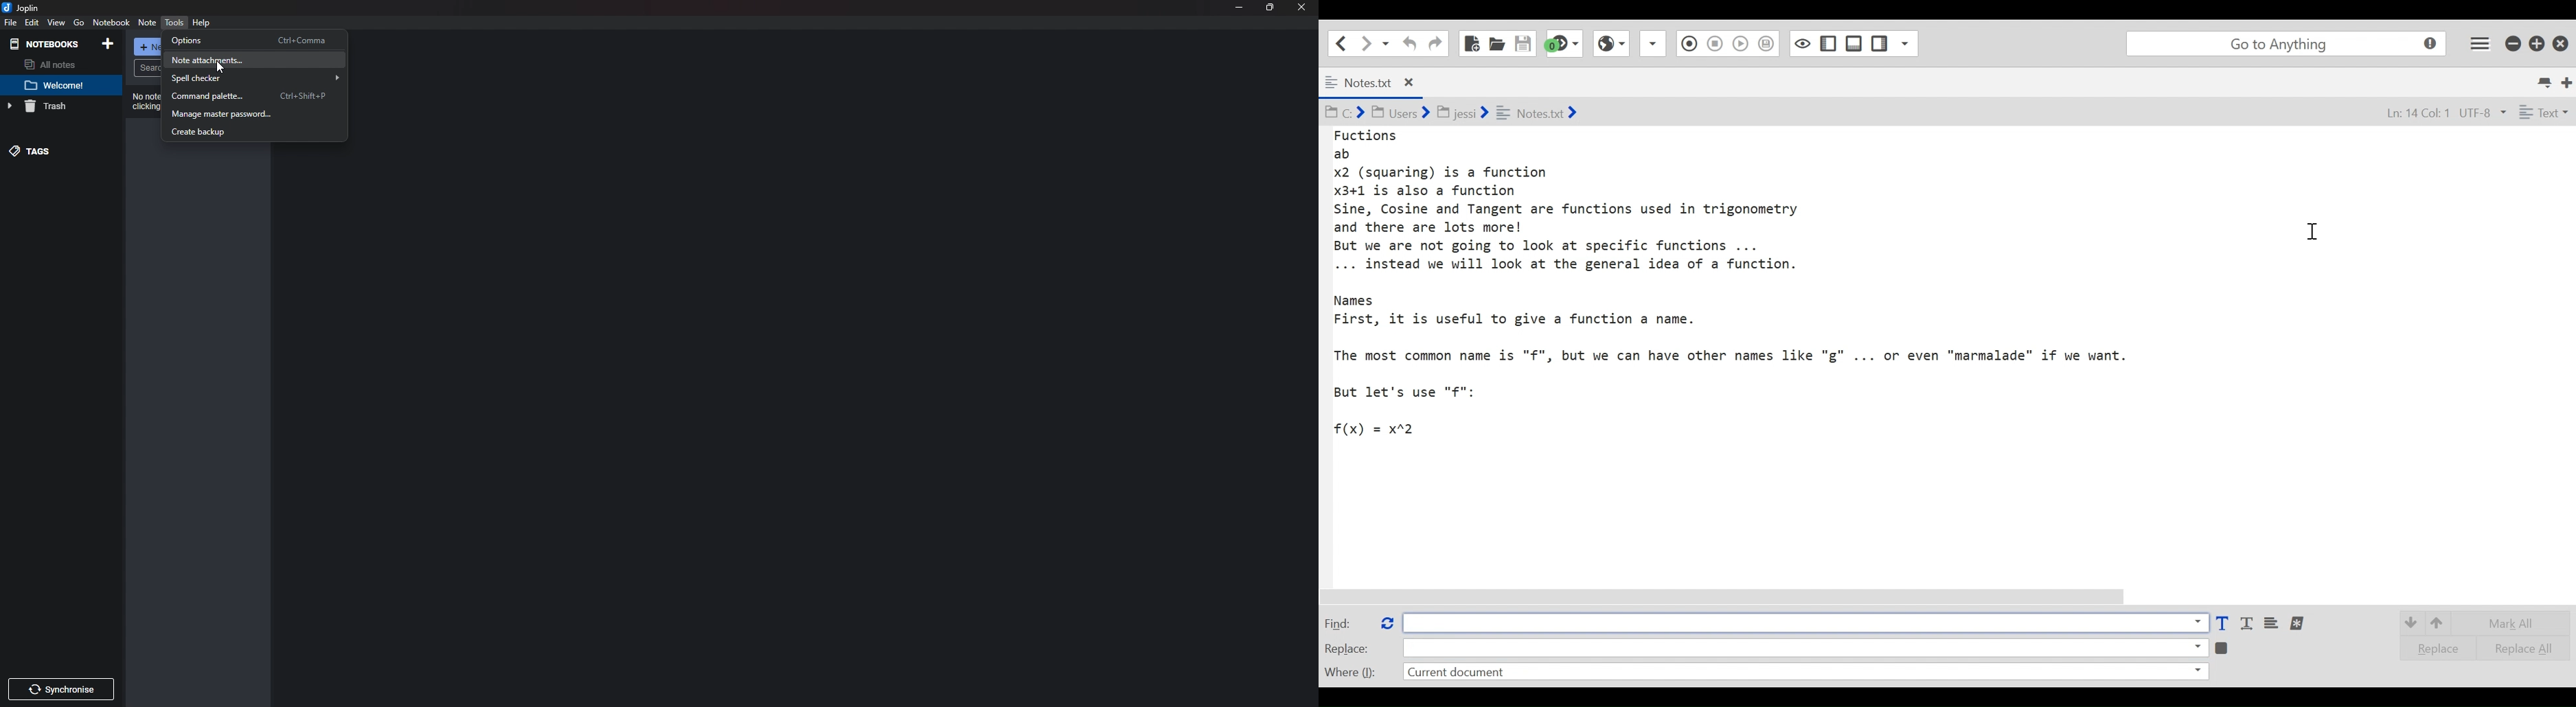  I want to click on Save Macro to Toolbox as Superscript, so click(1742, 42).